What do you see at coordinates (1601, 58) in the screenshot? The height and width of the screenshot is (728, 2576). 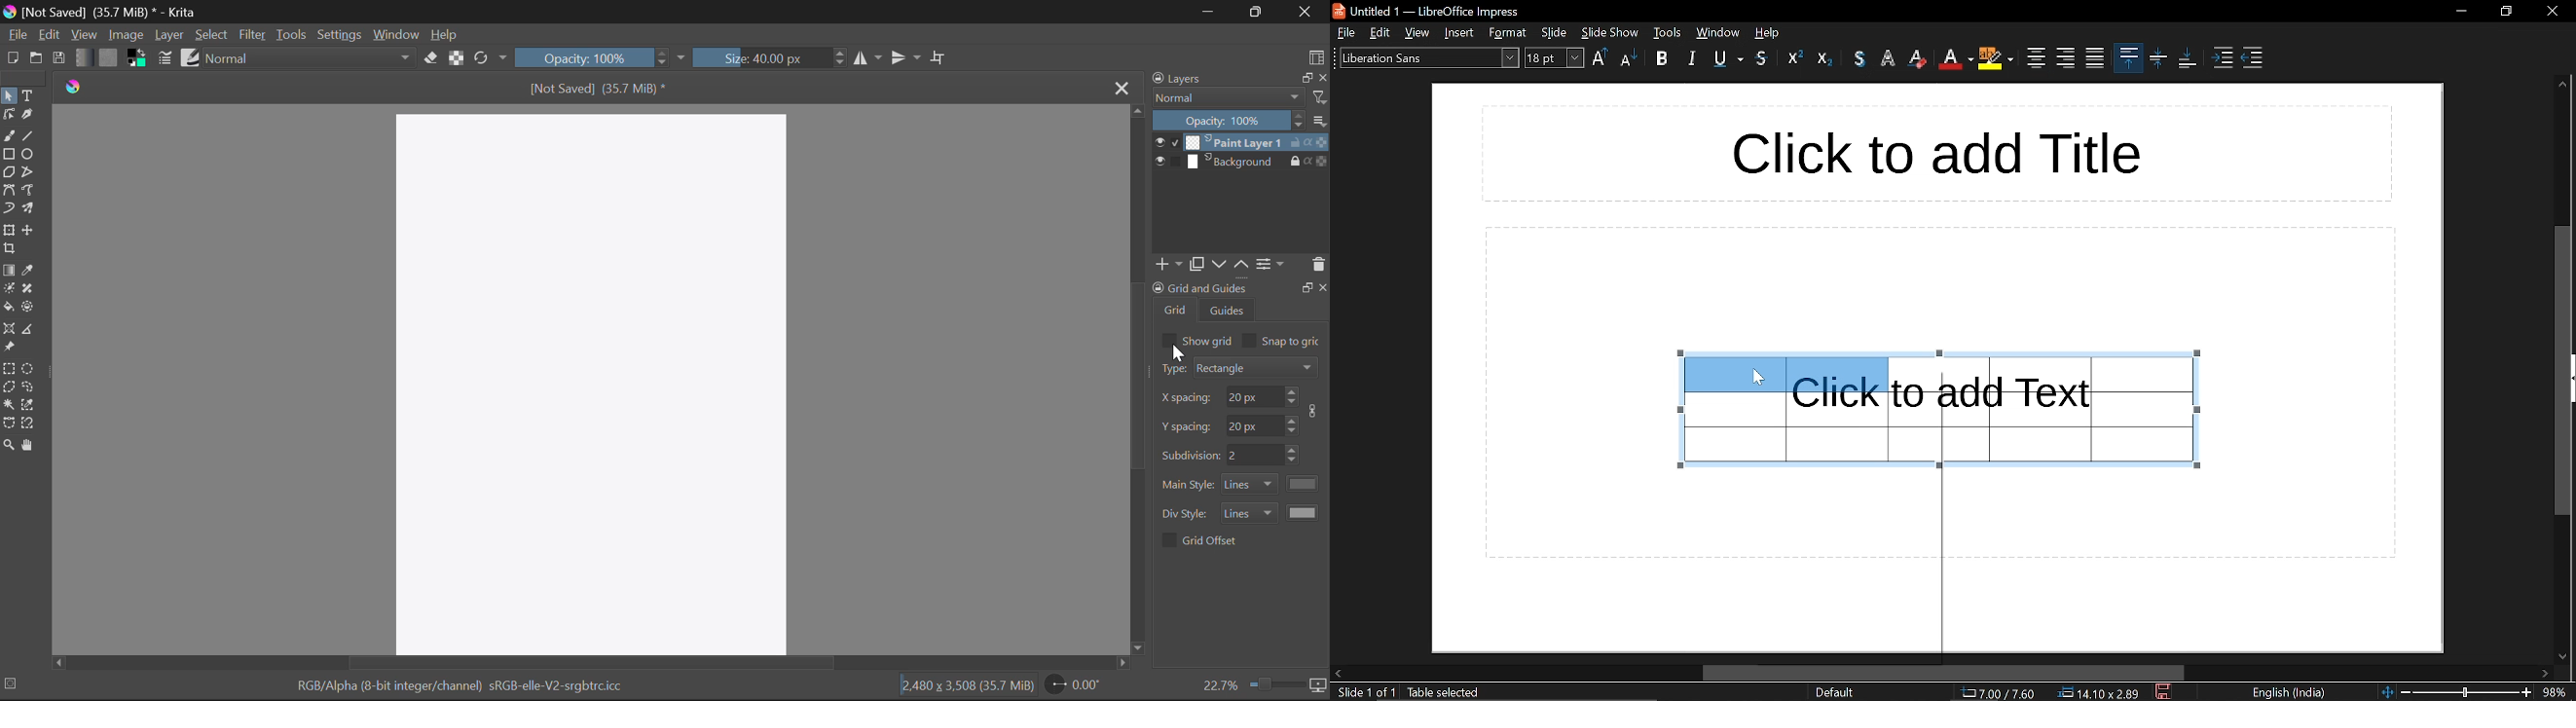 I see `Uppercase` at bounding box center [1601, 58].